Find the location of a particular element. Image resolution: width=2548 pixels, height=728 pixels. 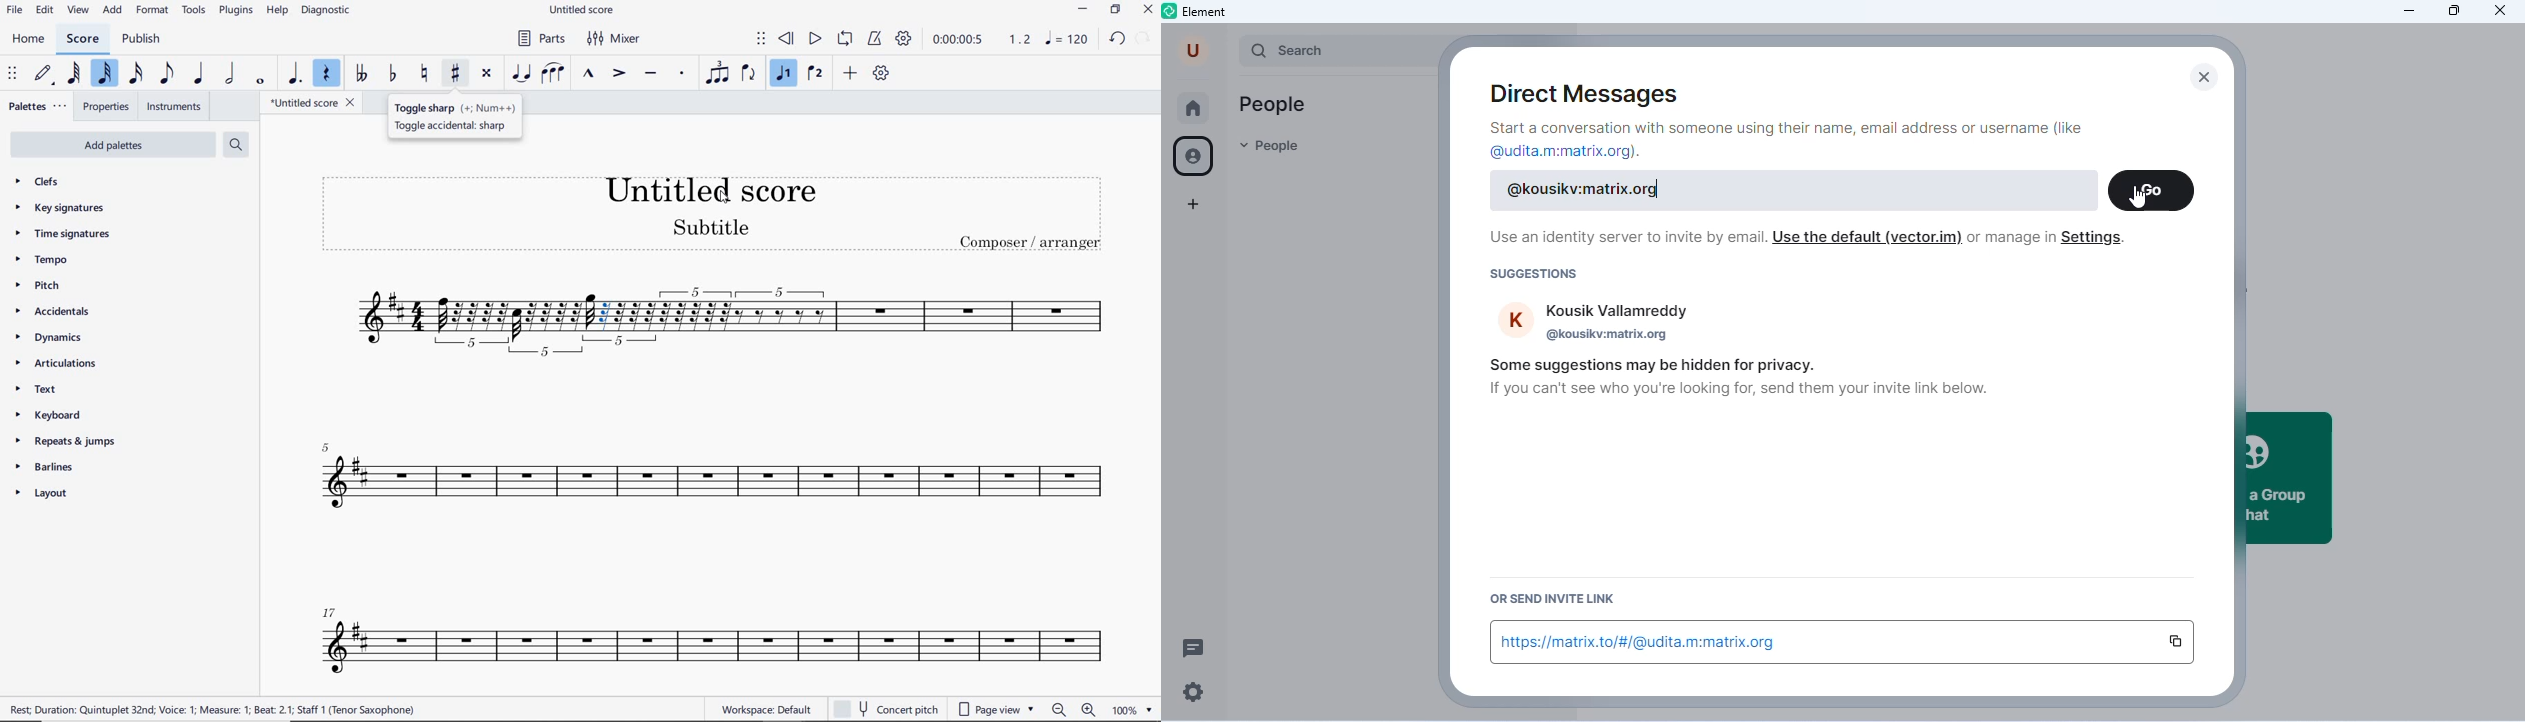

create a group chat is located at coordinates (2290, 478).